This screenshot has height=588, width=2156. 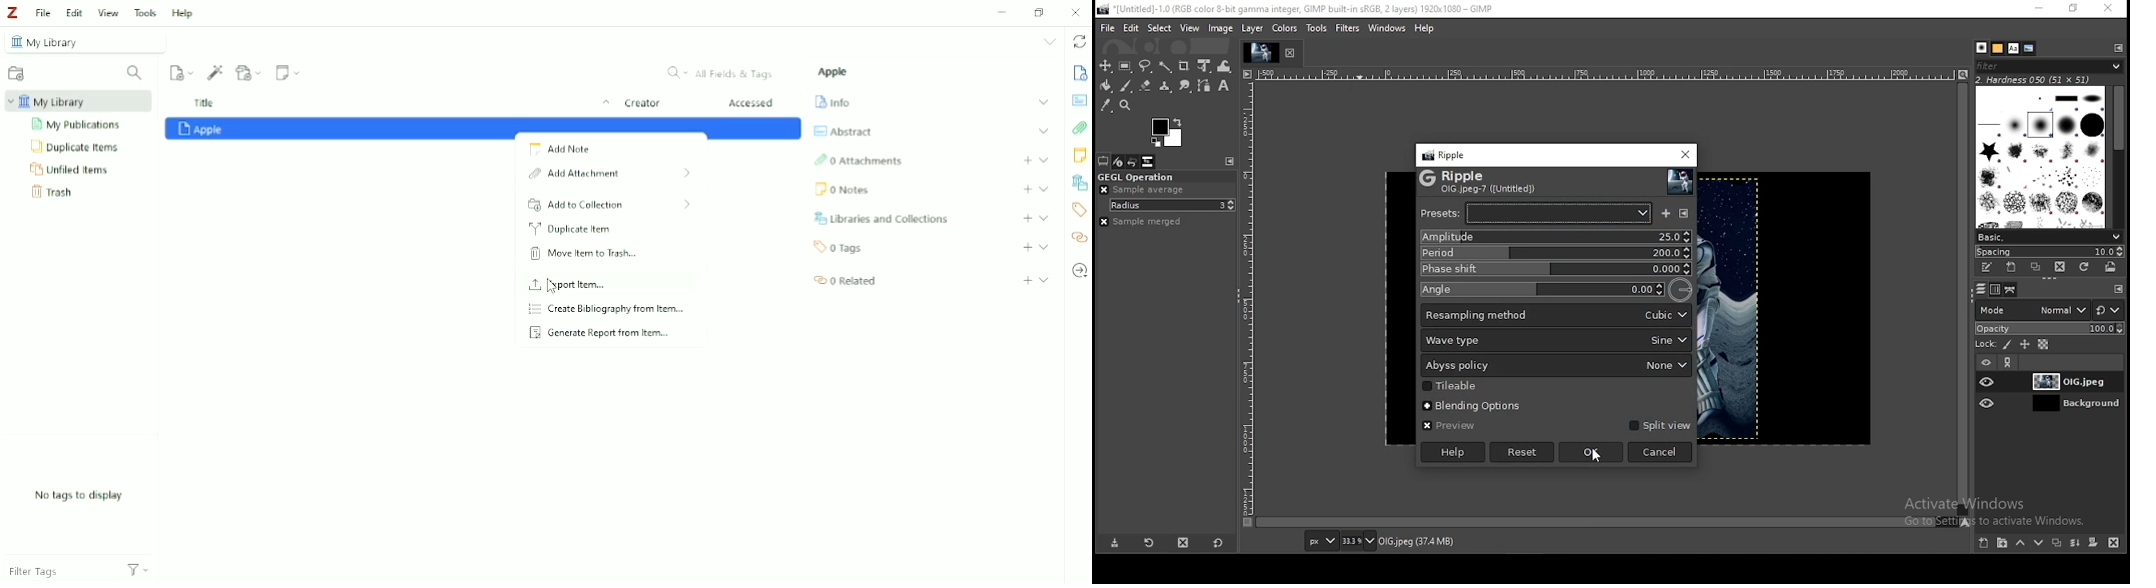 What do you see at coordinates (642, 105) in the screenshot?
I see `Creator` at bounding box center [642, 105].